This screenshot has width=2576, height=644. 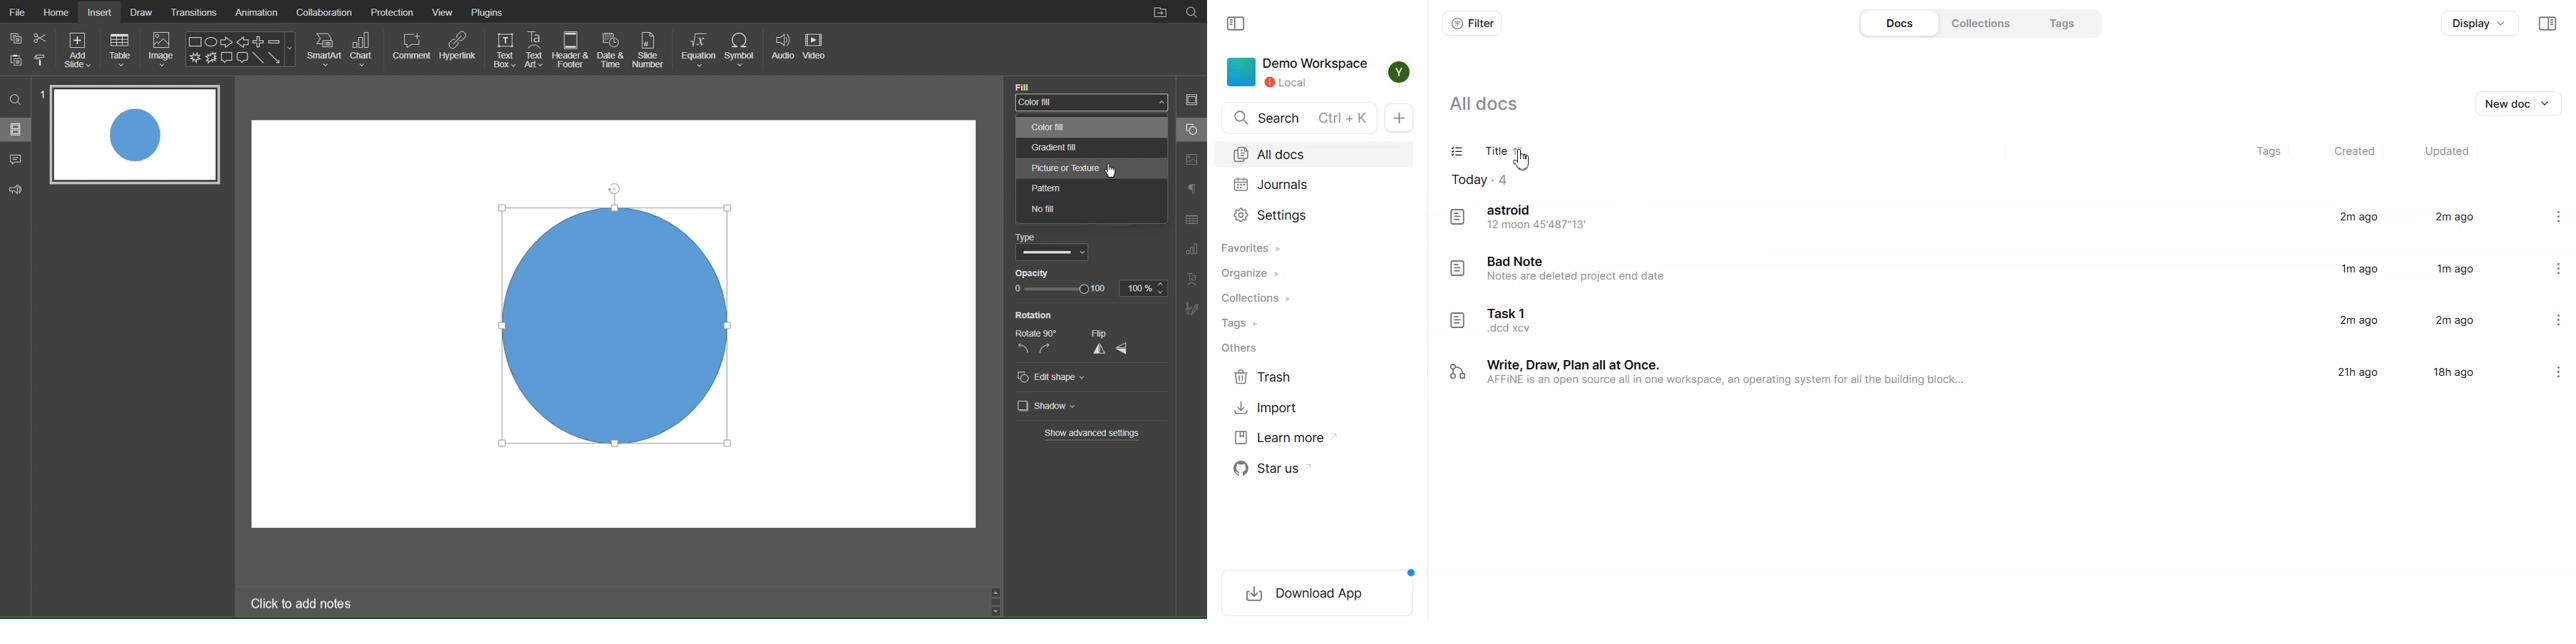 I want to click on New doc, so click(x=2503, y=103).